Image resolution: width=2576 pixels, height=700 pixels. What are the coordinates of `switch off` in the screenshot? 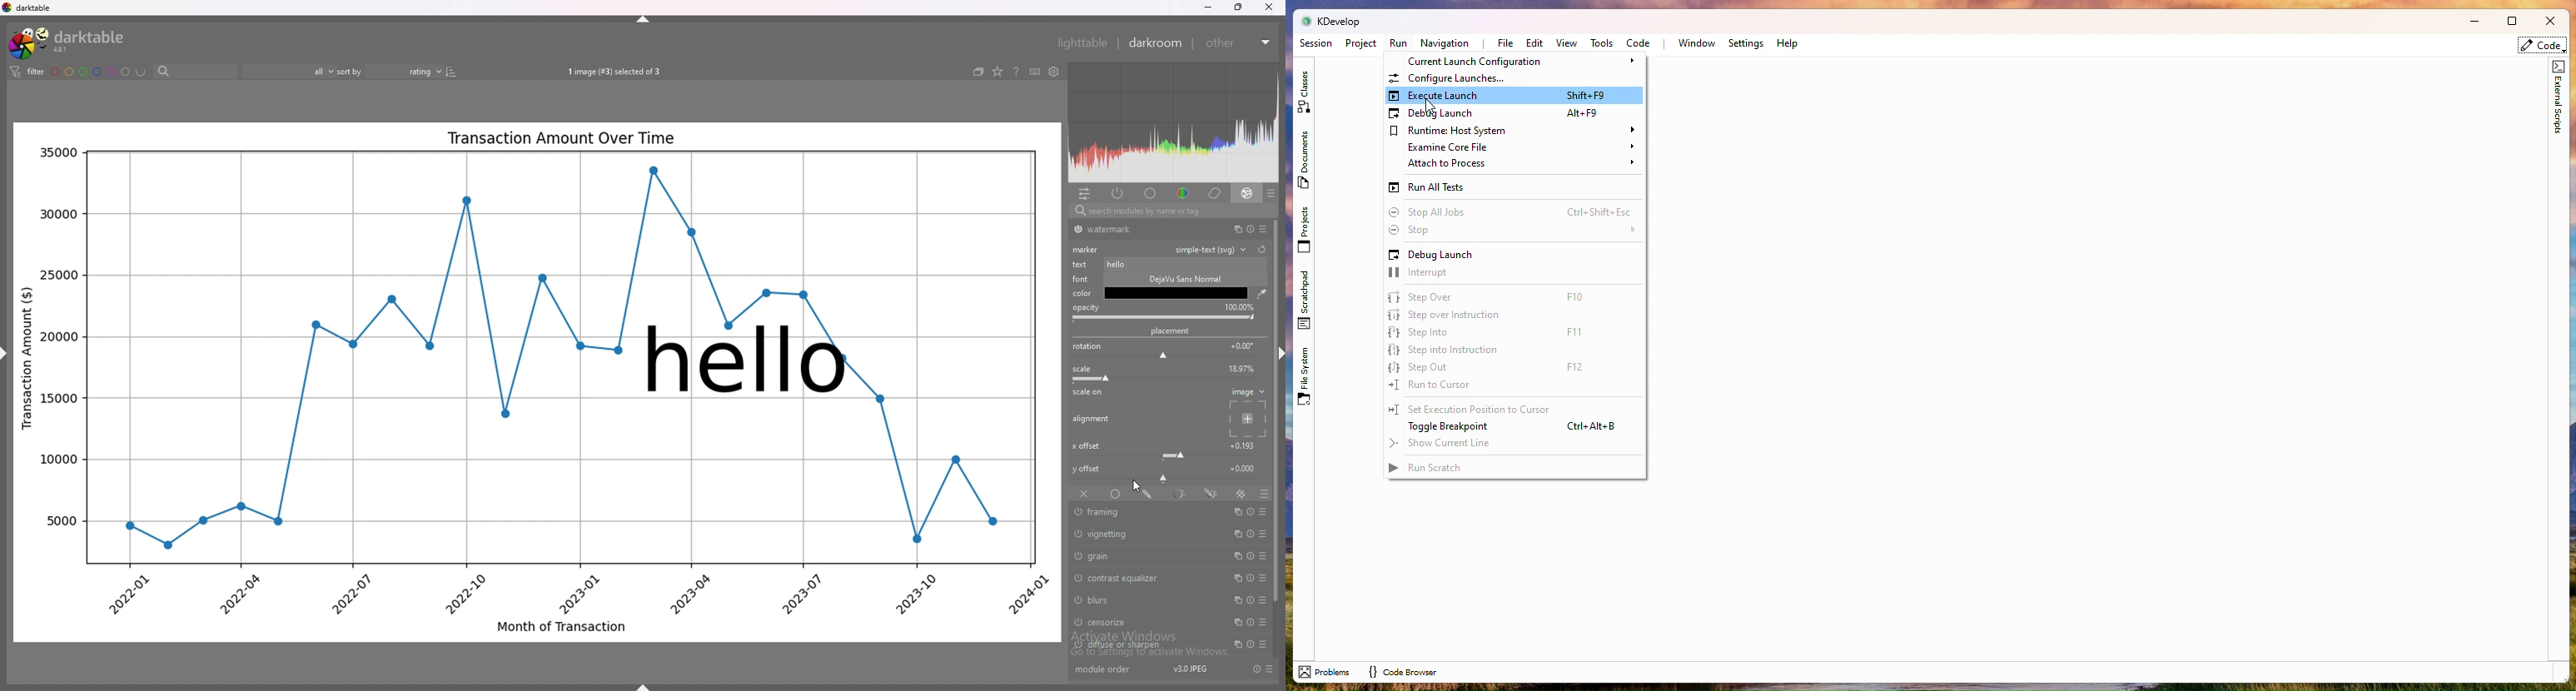 It's located at (1077, 230).